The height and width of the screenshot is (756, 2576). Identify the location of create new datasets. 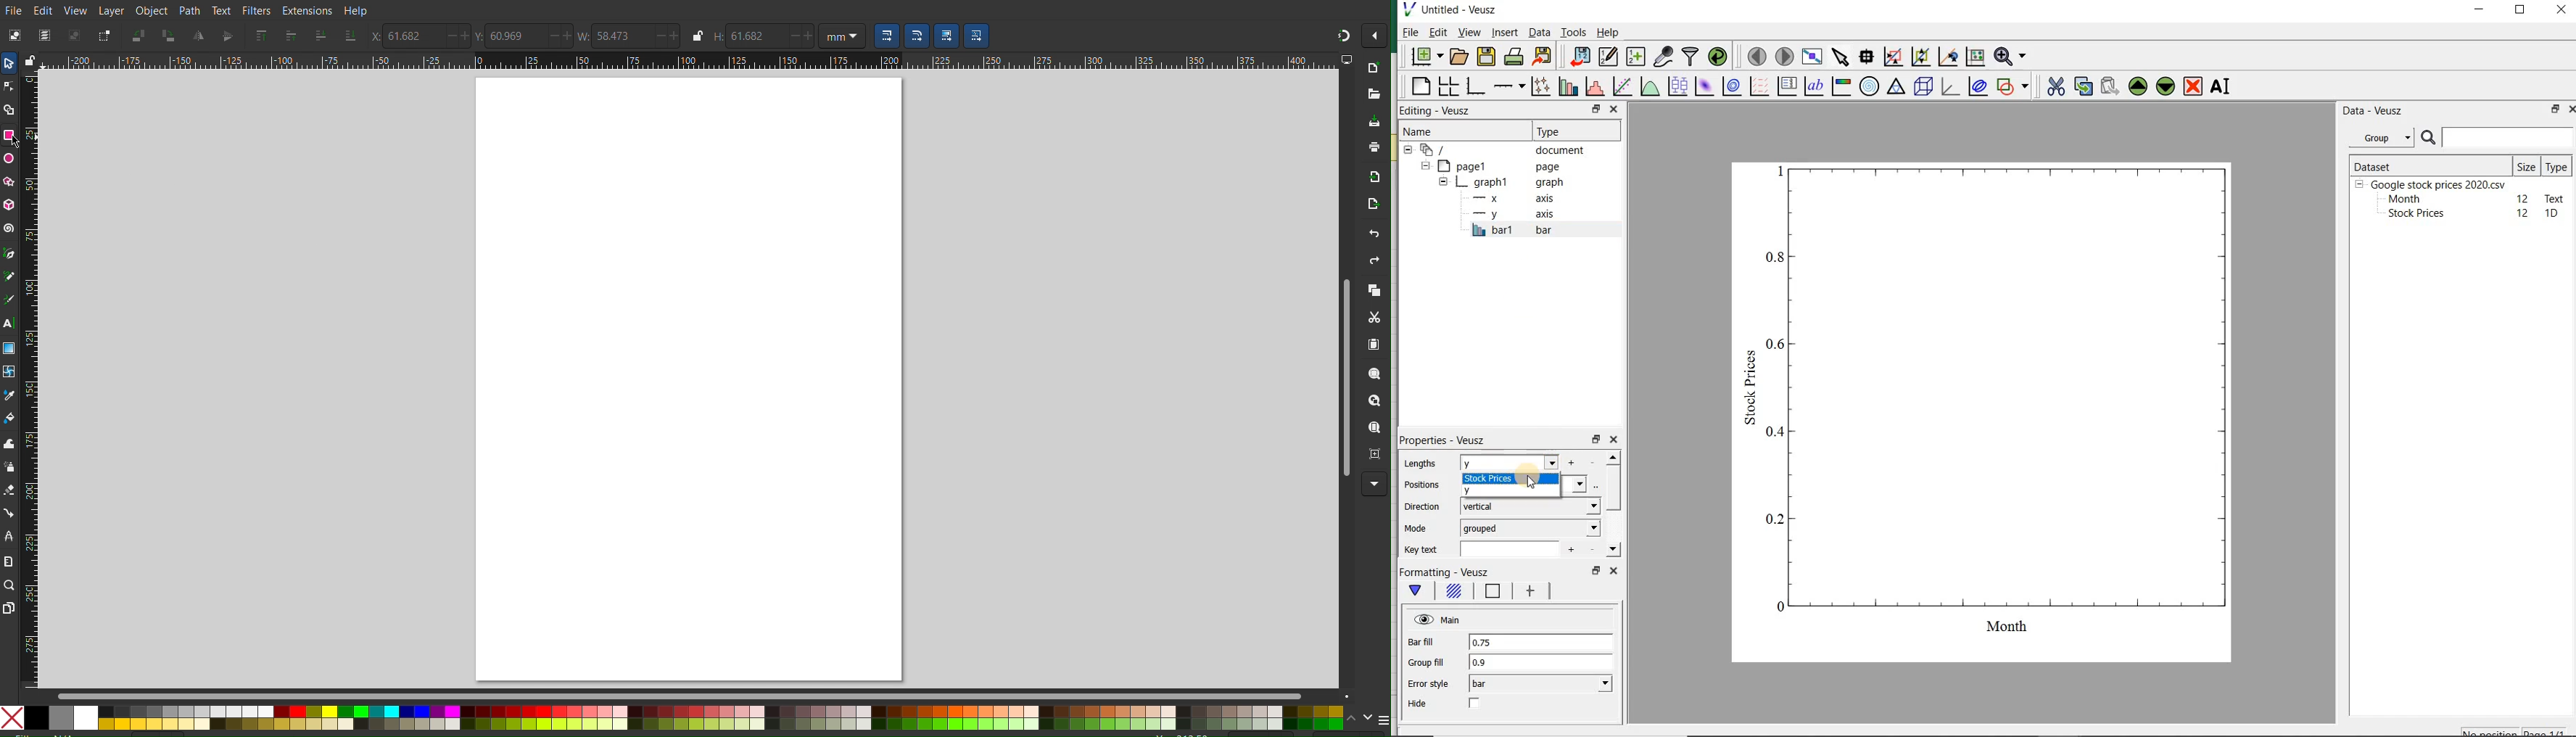
(1636, 57).